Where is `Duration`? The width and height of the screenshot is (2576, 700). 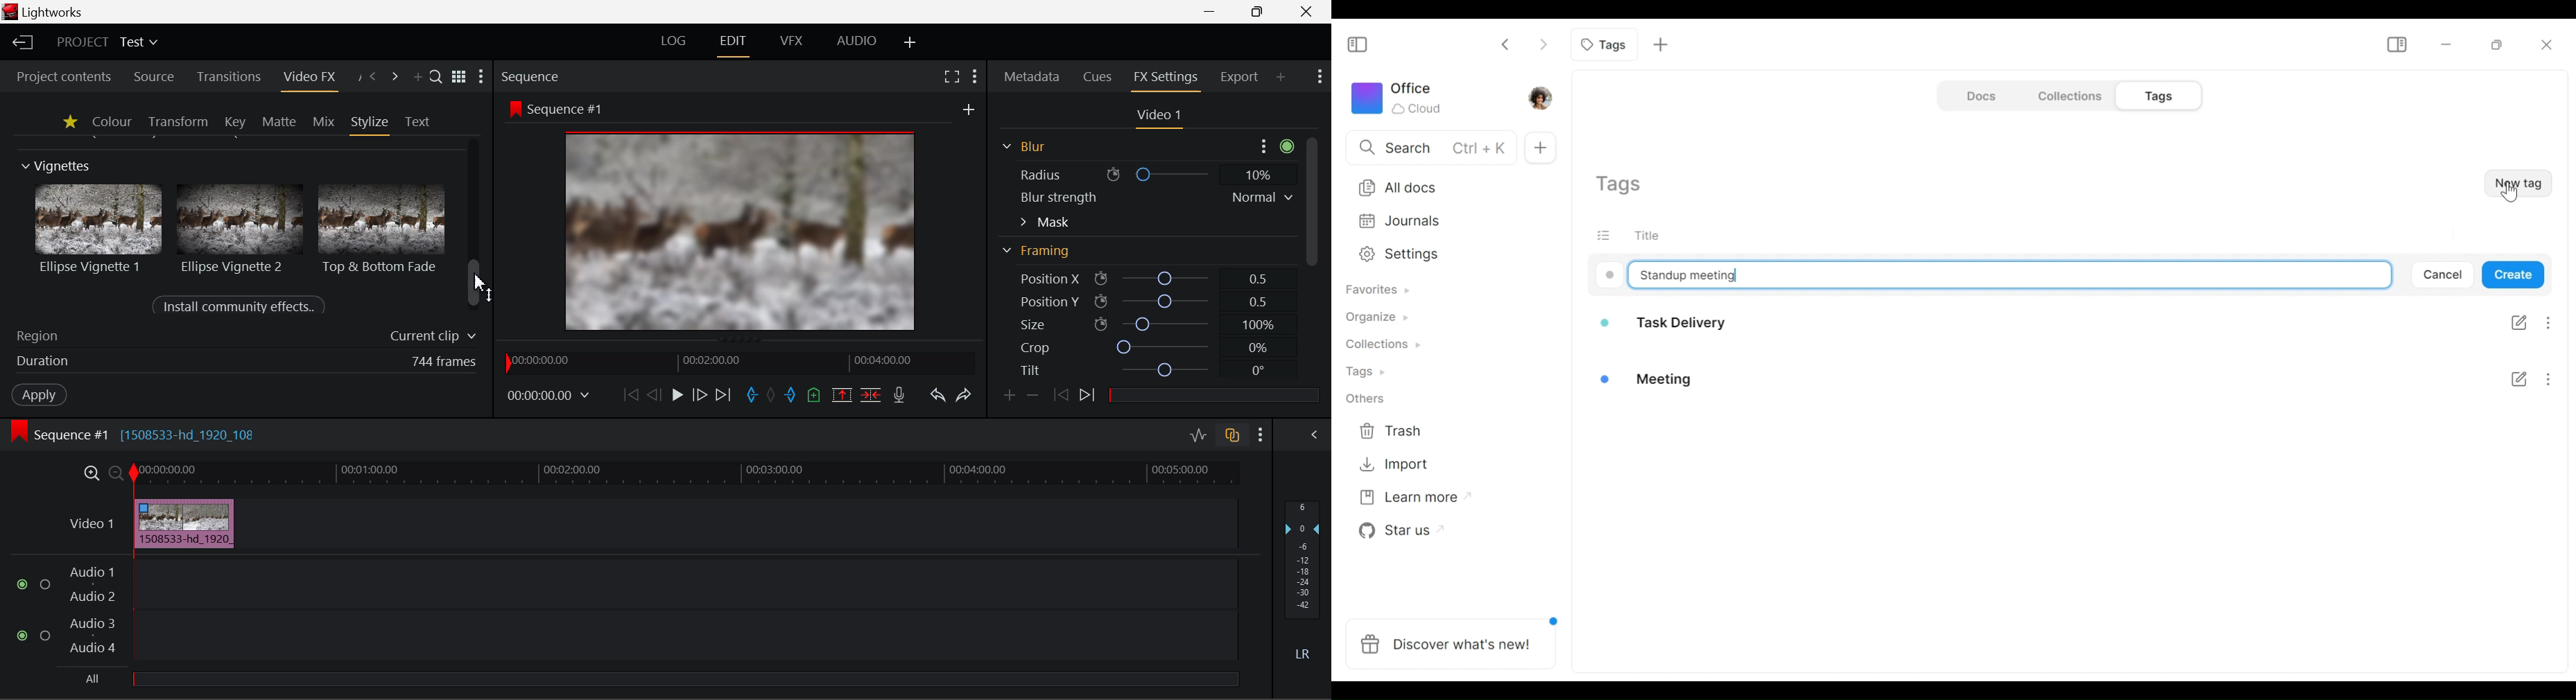 Duration is located at coordinates (243, 363).